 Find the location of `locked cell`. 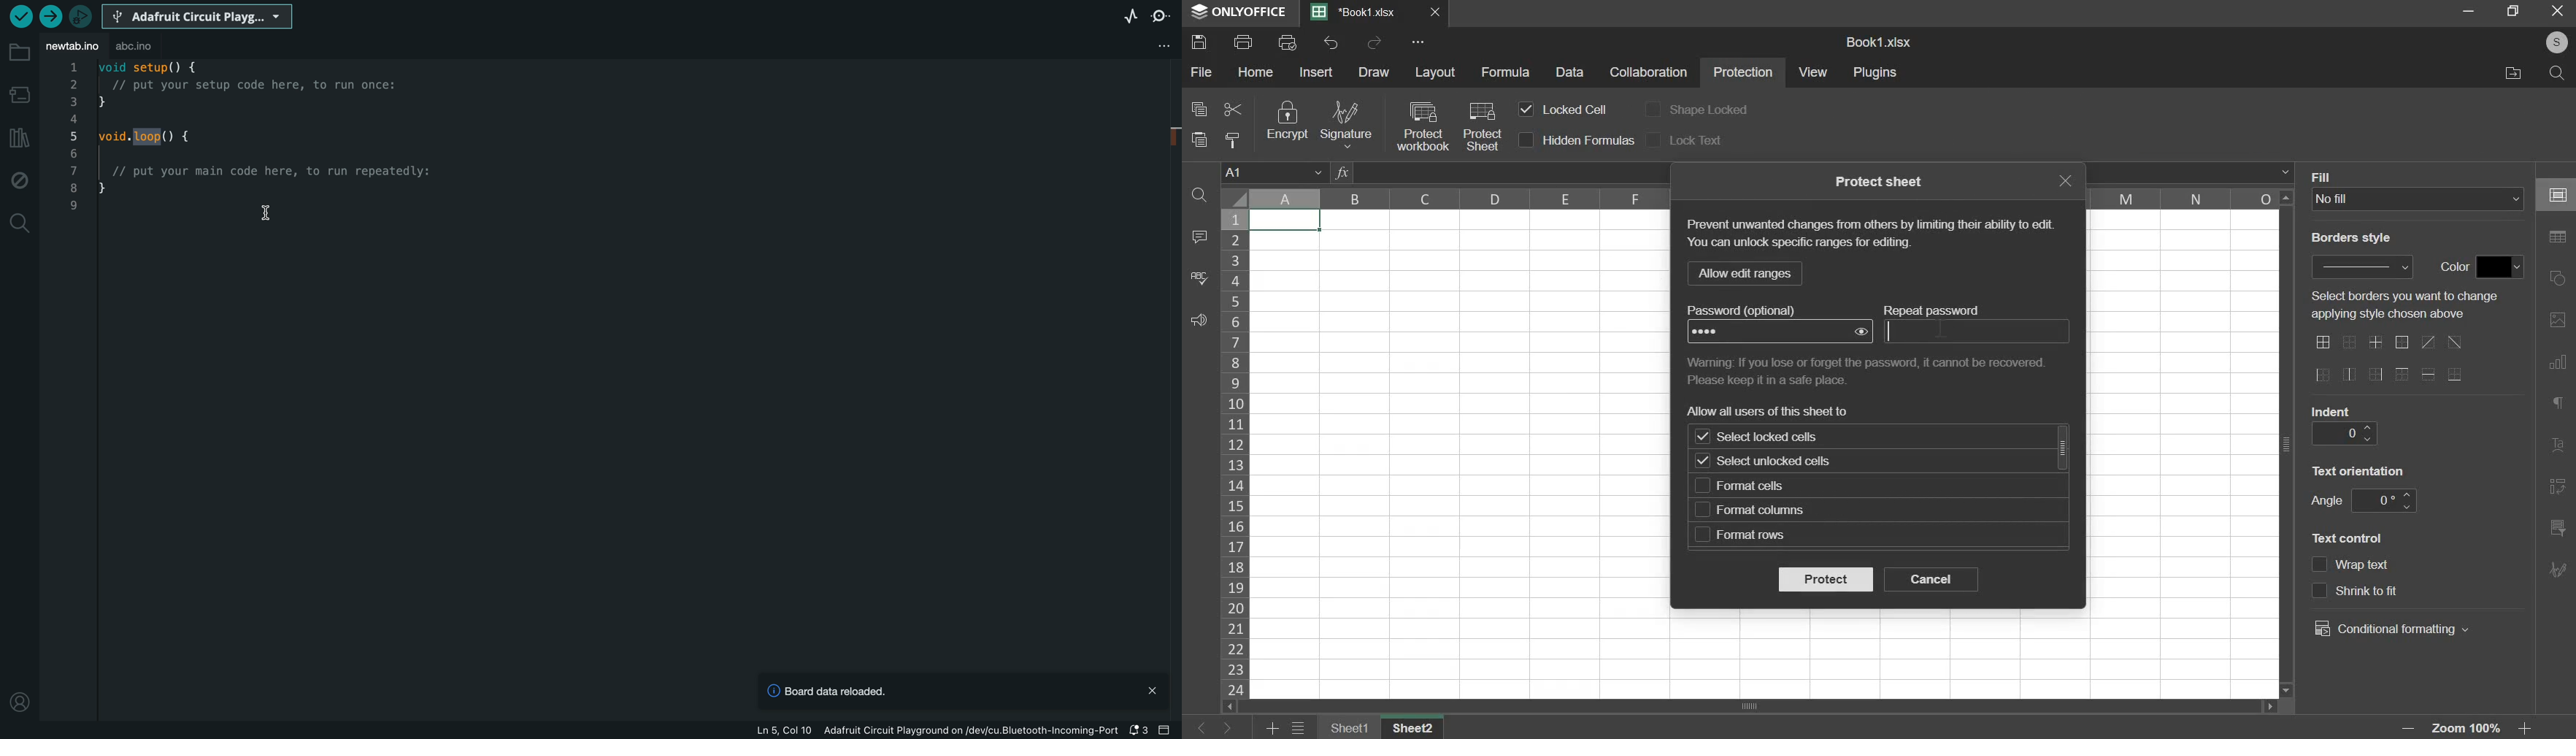

locked cell is located at coordinates (1573, 109).